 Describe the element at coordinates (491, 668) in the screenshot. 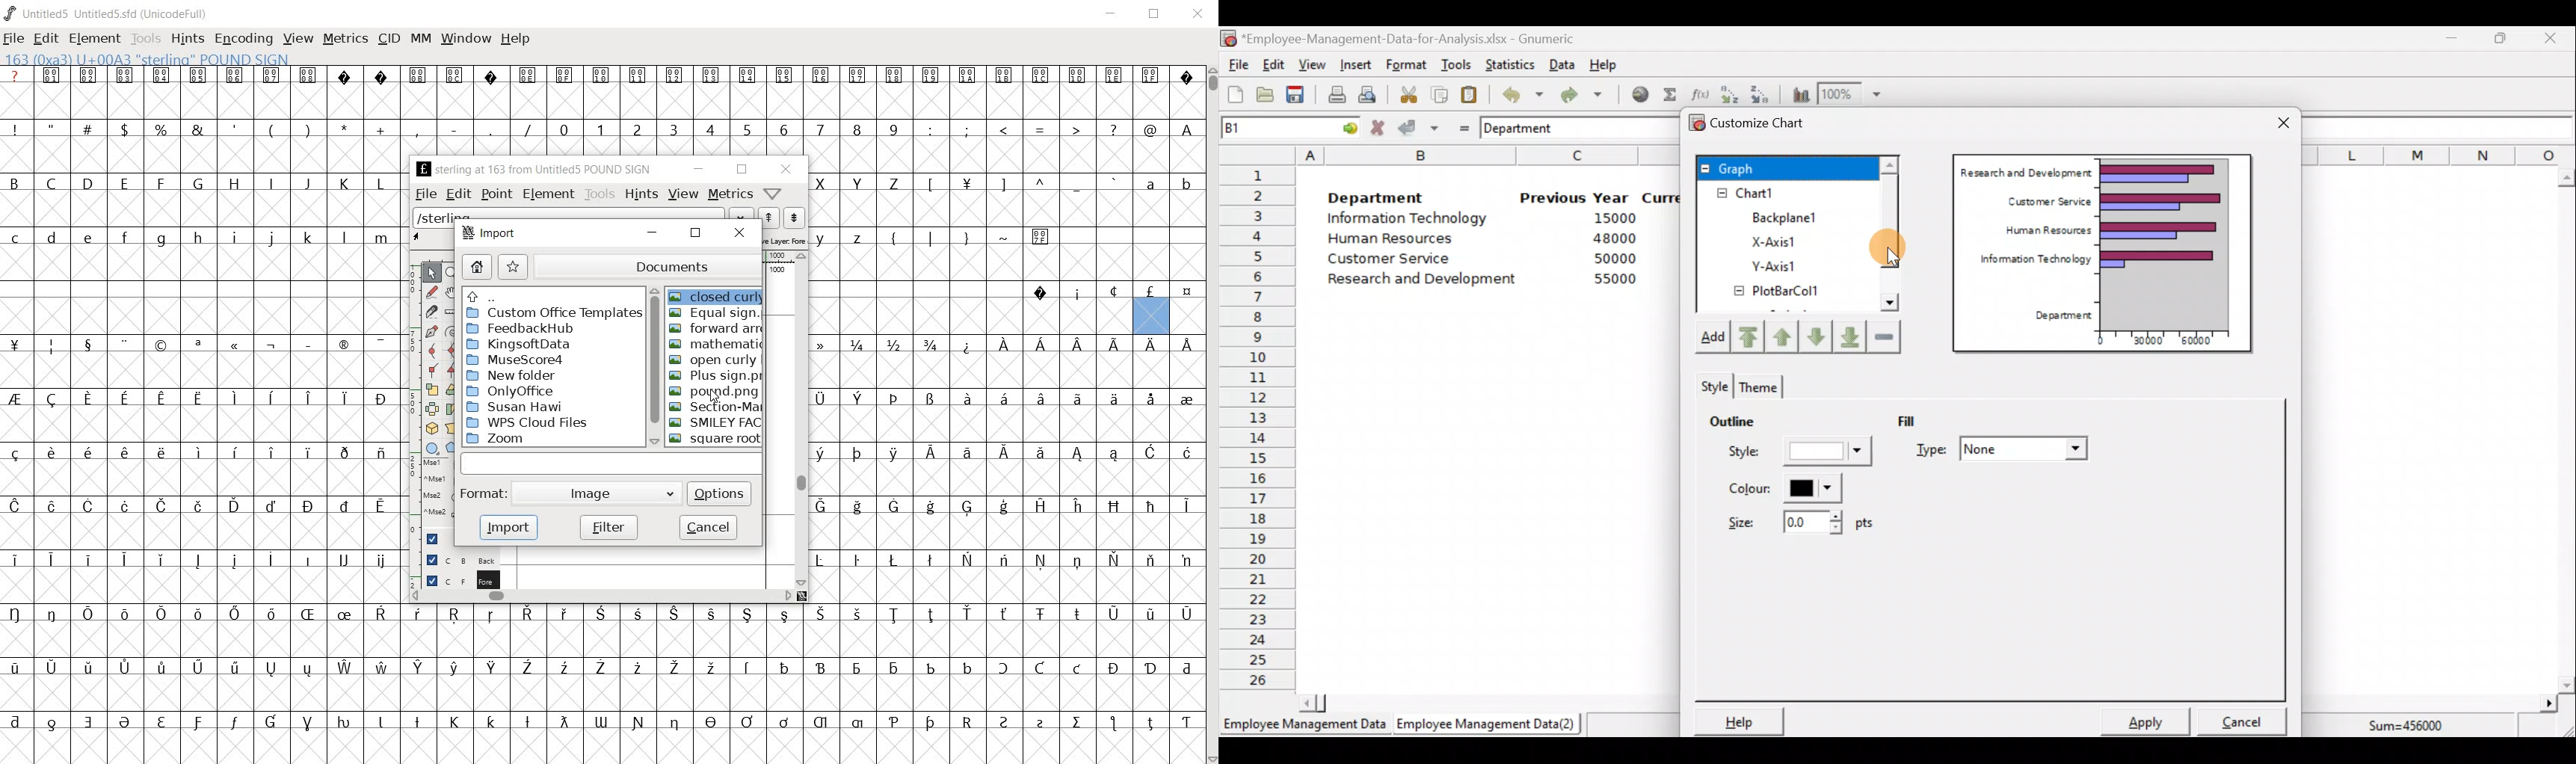

I see `Symbol` at that location.